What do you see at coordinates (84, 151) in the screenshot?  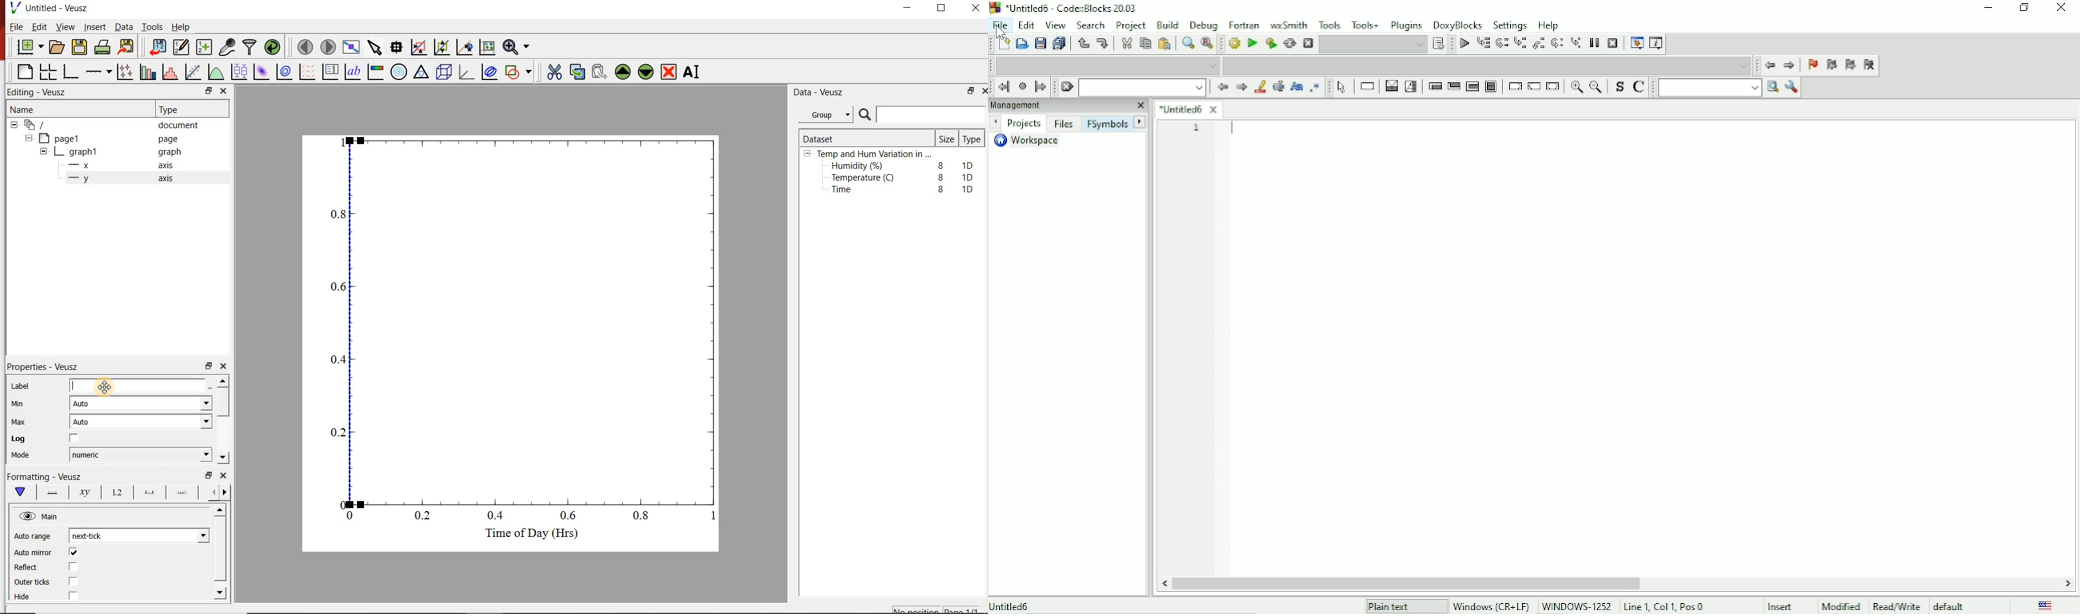 I see `graph` at bounding box center [84, 151].